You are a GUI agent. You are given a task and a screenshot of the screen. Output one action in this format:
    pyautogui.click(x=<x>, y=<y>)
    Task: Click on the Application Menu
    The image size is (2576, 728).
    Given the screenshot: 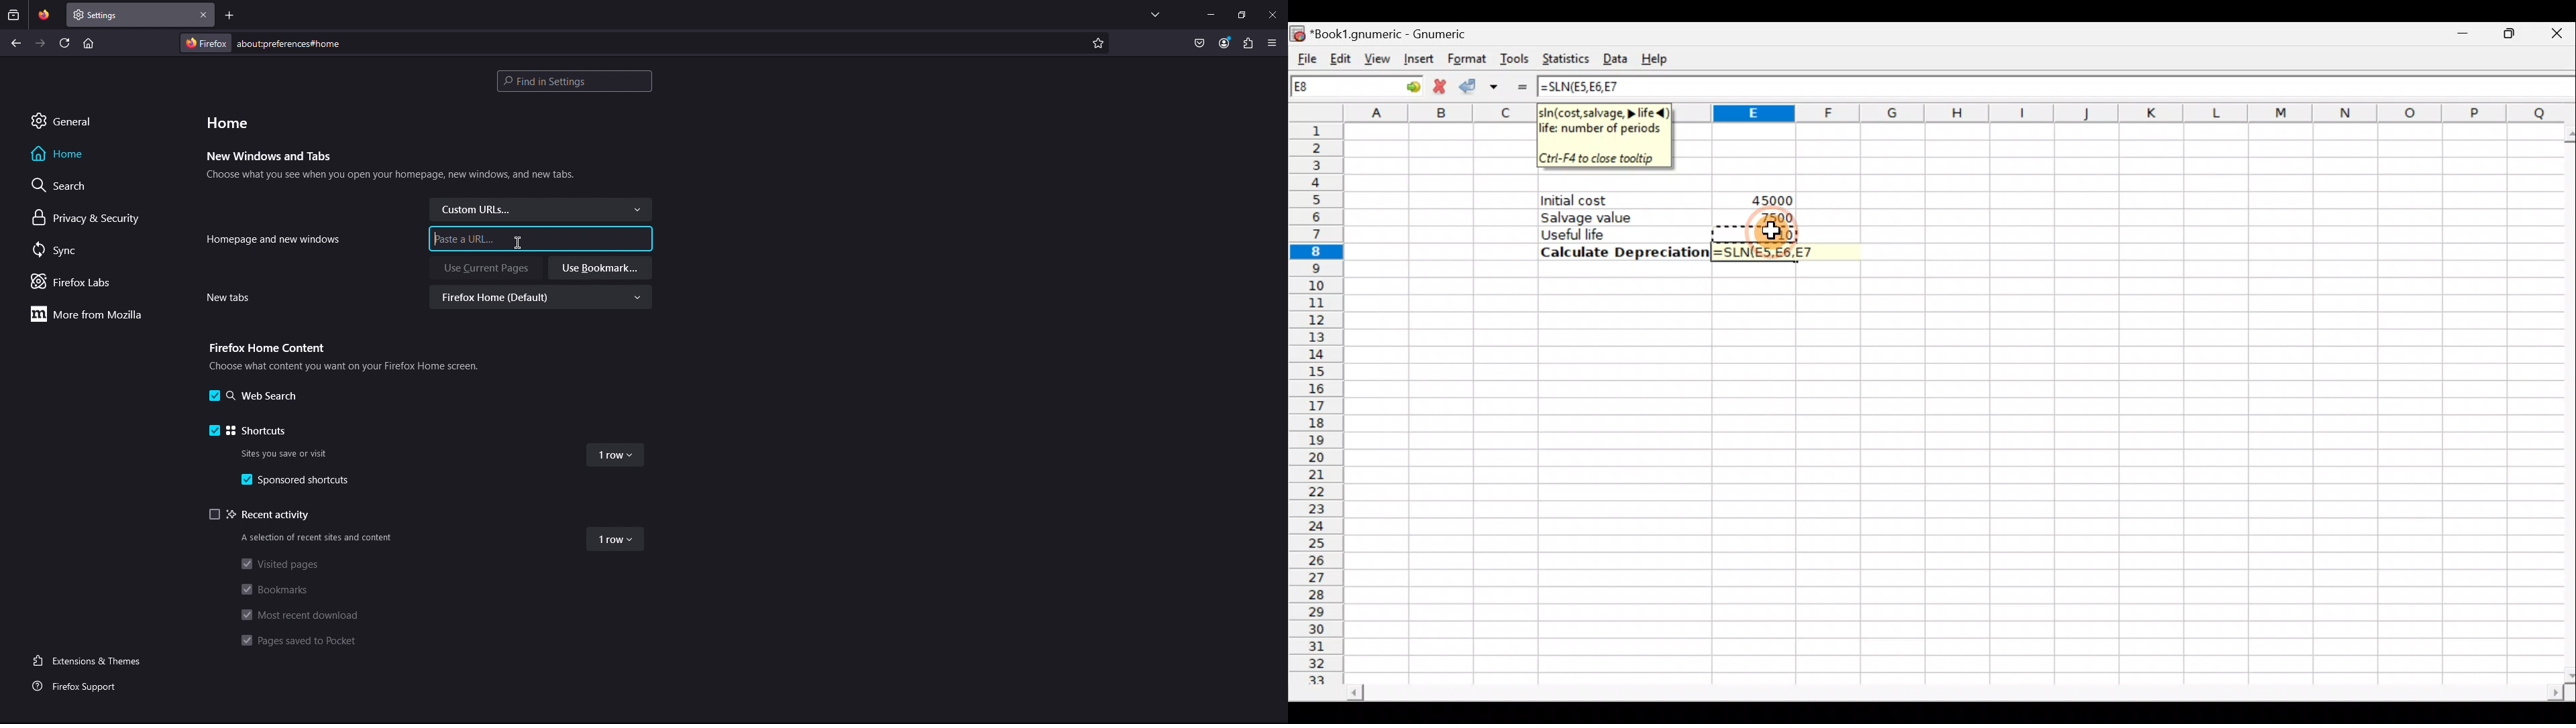 What is the action you would take?
    pyautogui.click(x=1273, y=44)
    